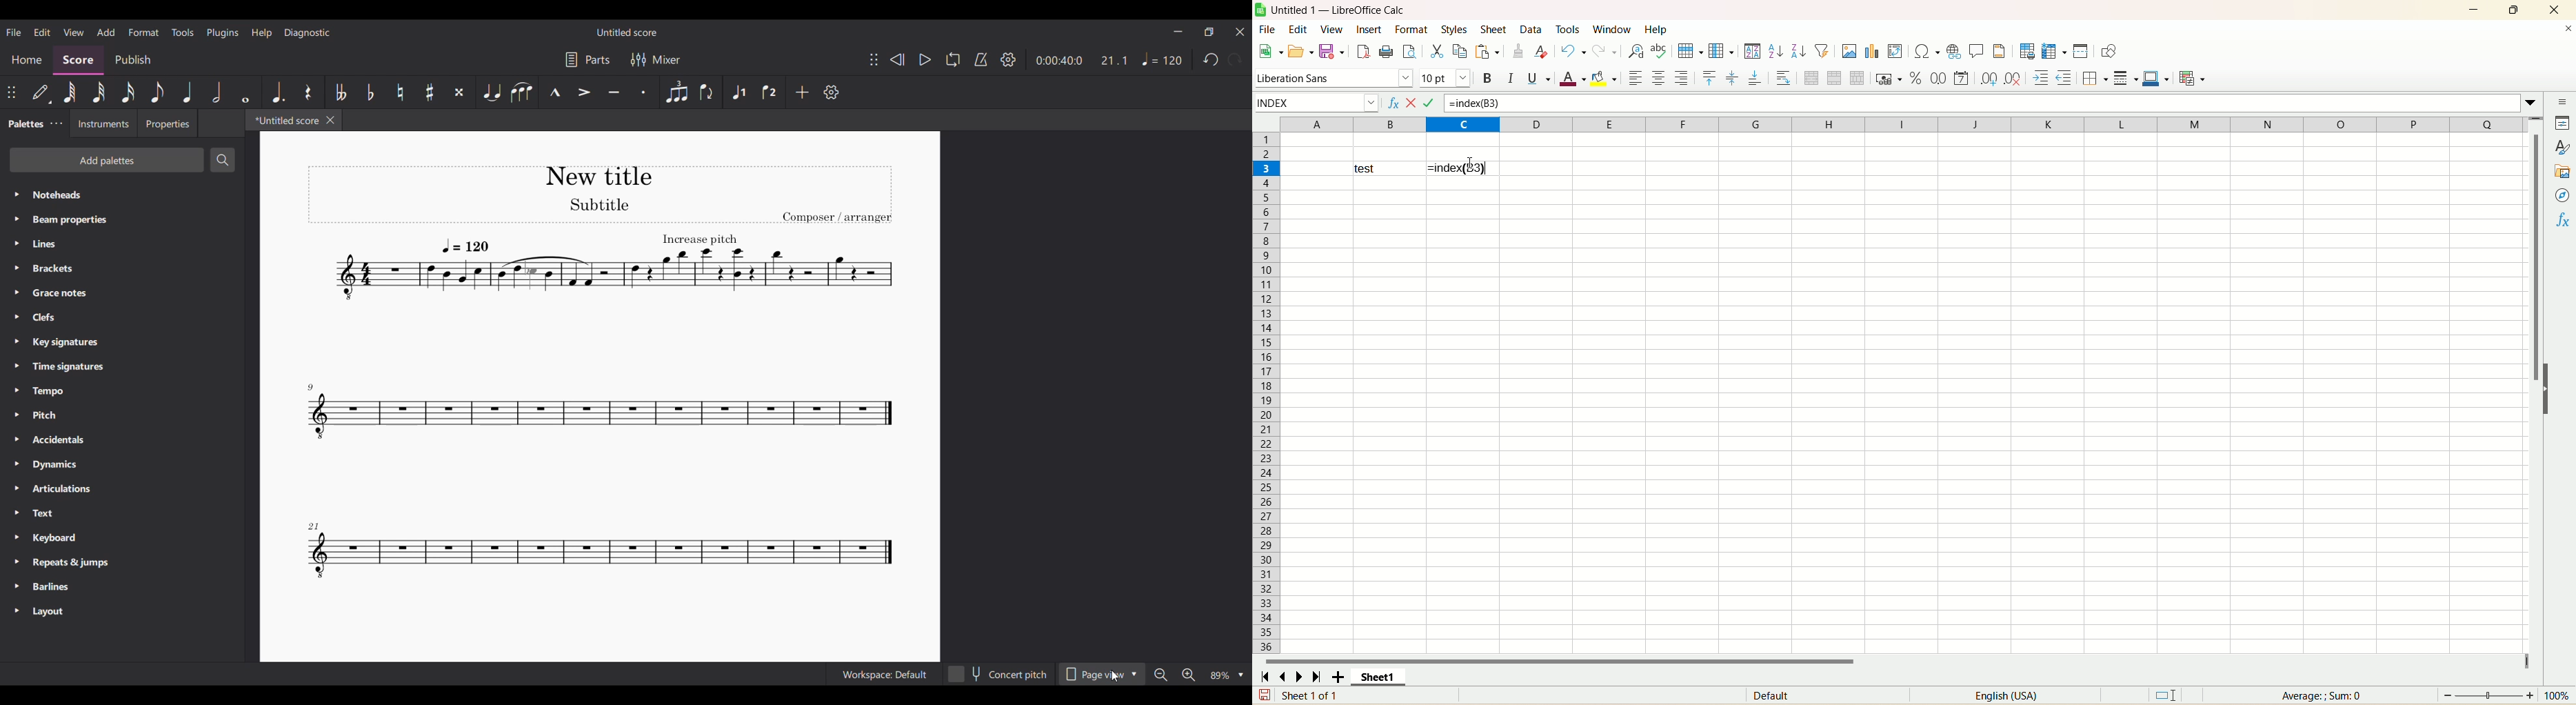 Image resolution: width=2576 pixels, height=728 pixels. Describe the element at coordinates (1871, 51) in the screenshot. I see `insert chart` at that location.